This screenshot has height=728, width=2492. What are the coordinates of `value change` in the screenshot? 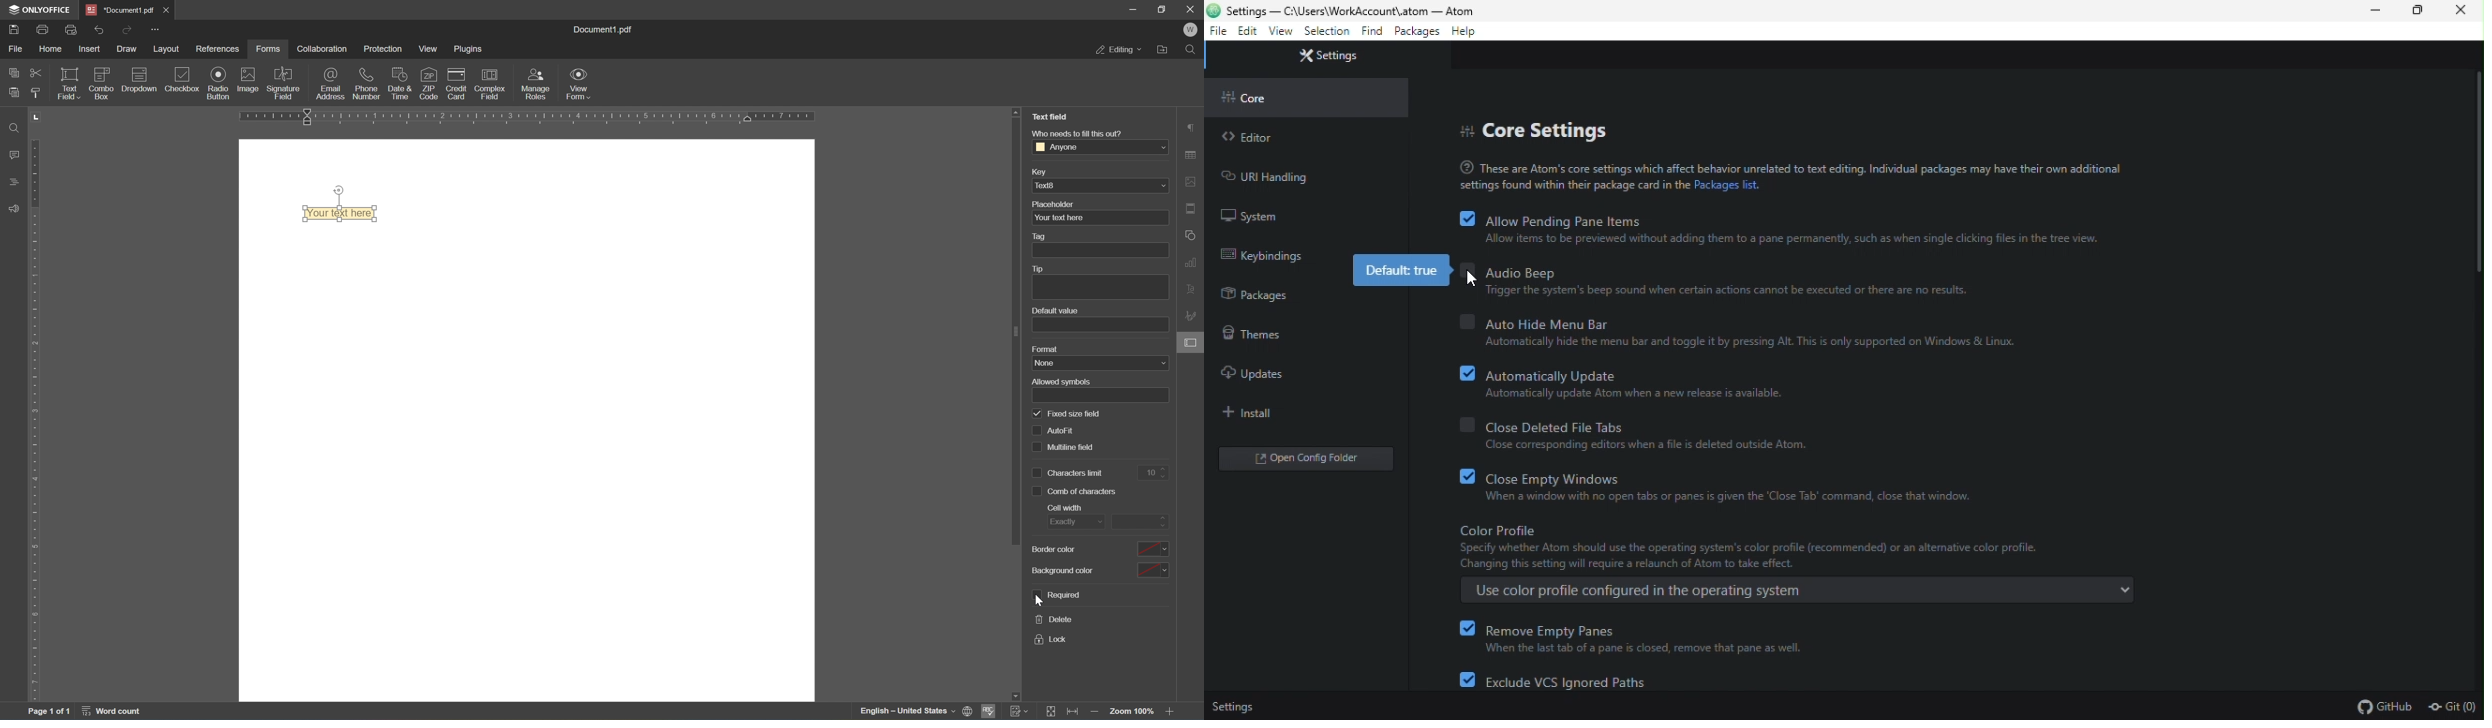 It's located at (1145, 519).